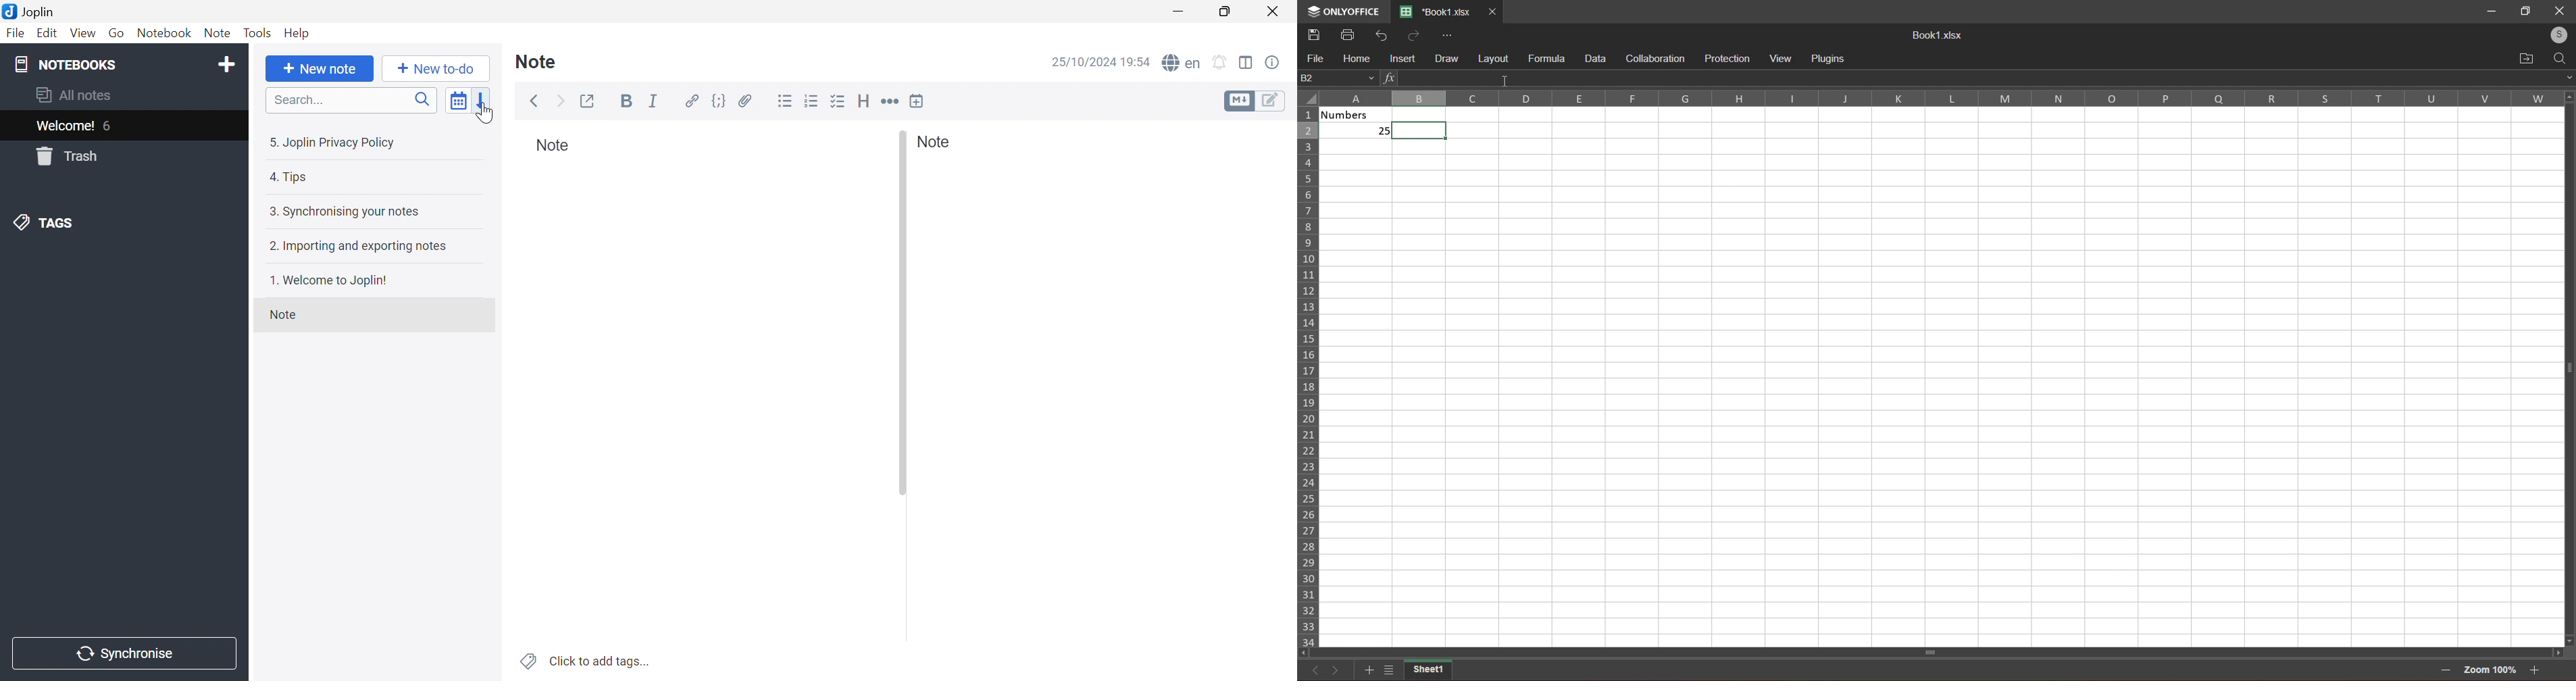  What do you see at coordinates (226, 62) in the screenshot?
I see `Add notebook` at bounding box center [226, 62].